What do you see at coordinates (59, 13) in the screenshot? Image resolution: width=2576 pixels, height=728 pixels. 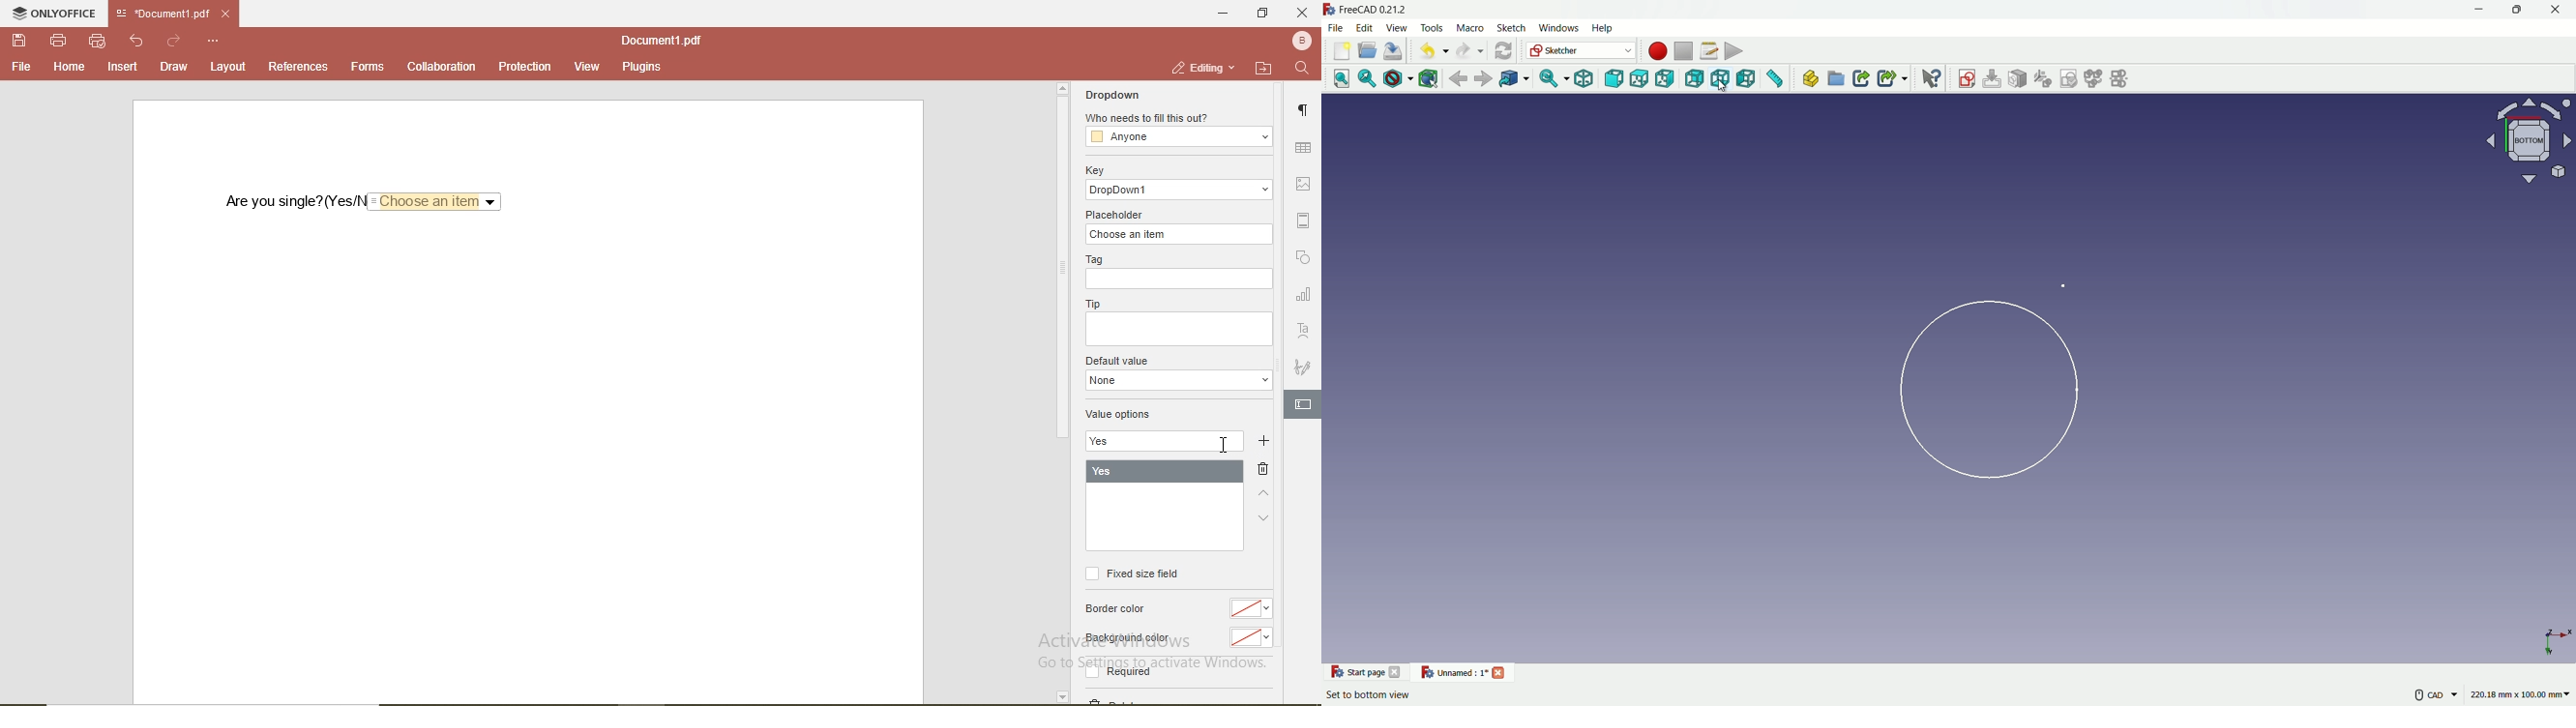 I see `onlyoffice` at bounding box center [59, 13].